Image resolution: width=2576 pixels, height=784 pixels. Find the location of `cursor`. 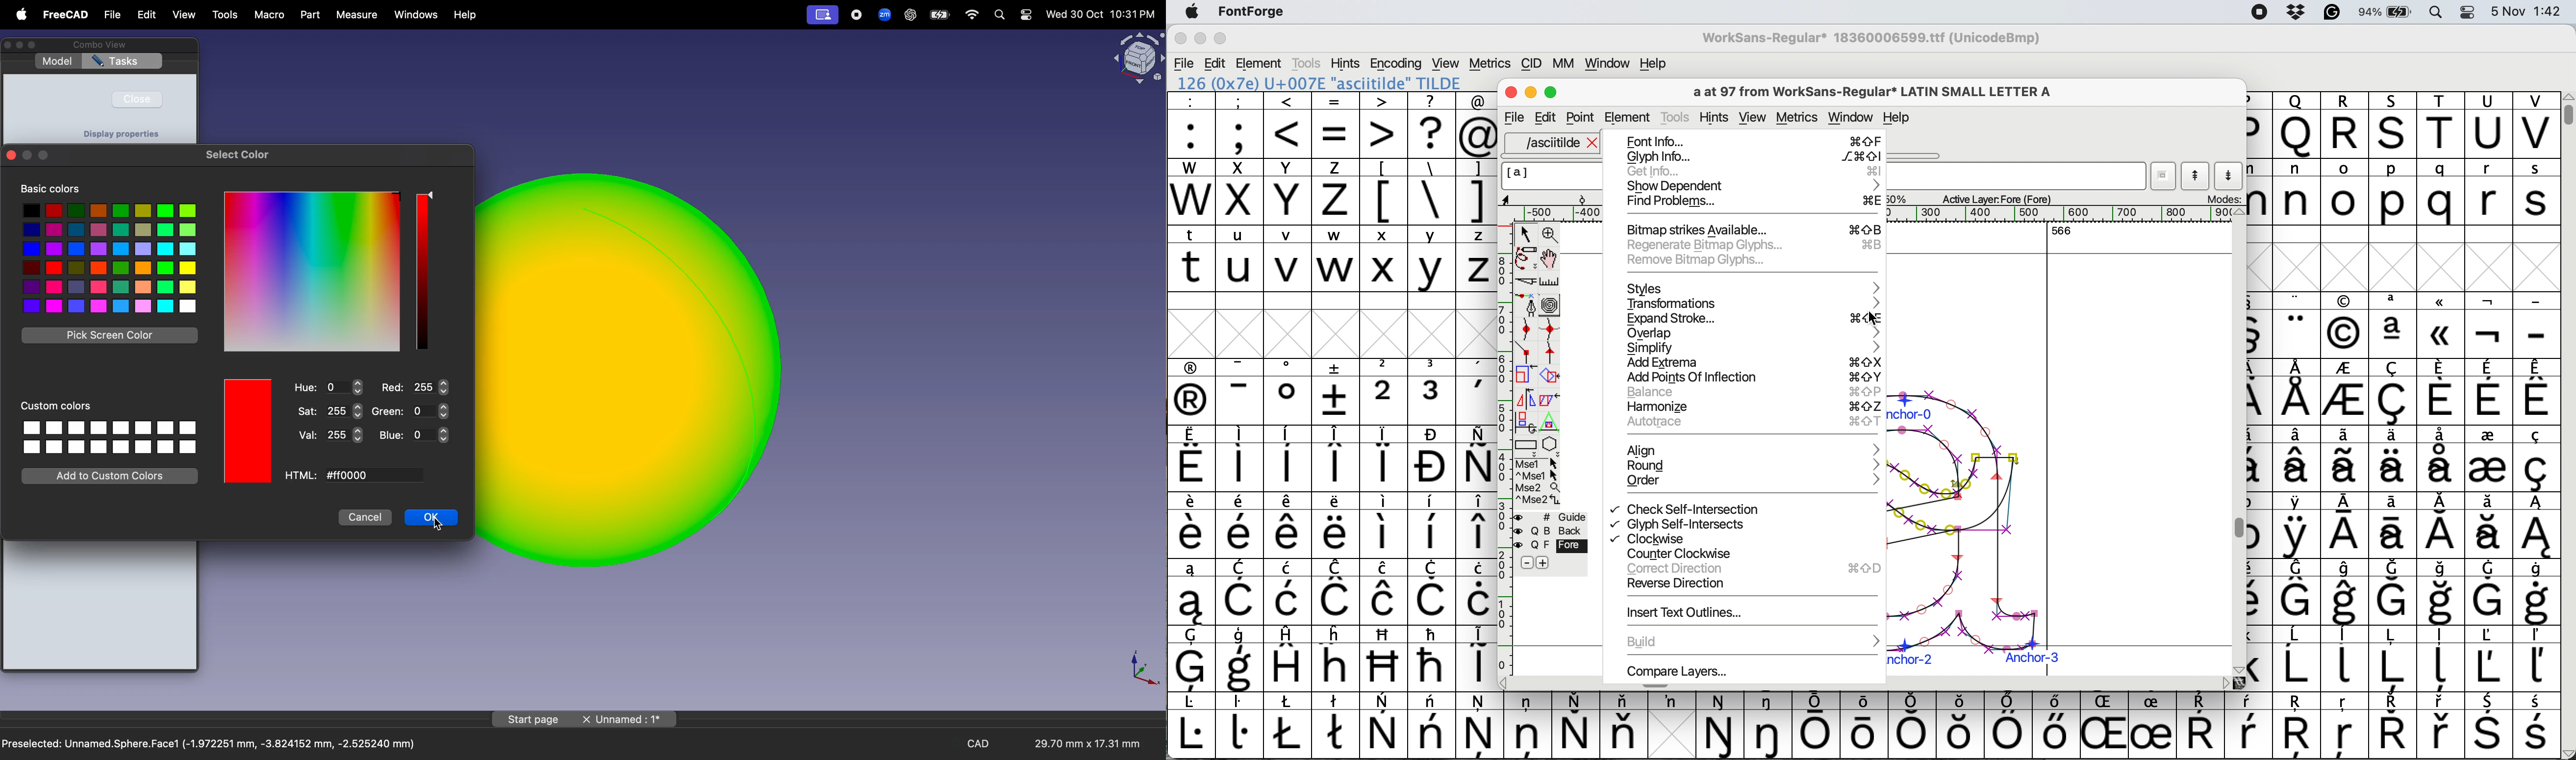

cursor is located at coordinates (1871, 318).